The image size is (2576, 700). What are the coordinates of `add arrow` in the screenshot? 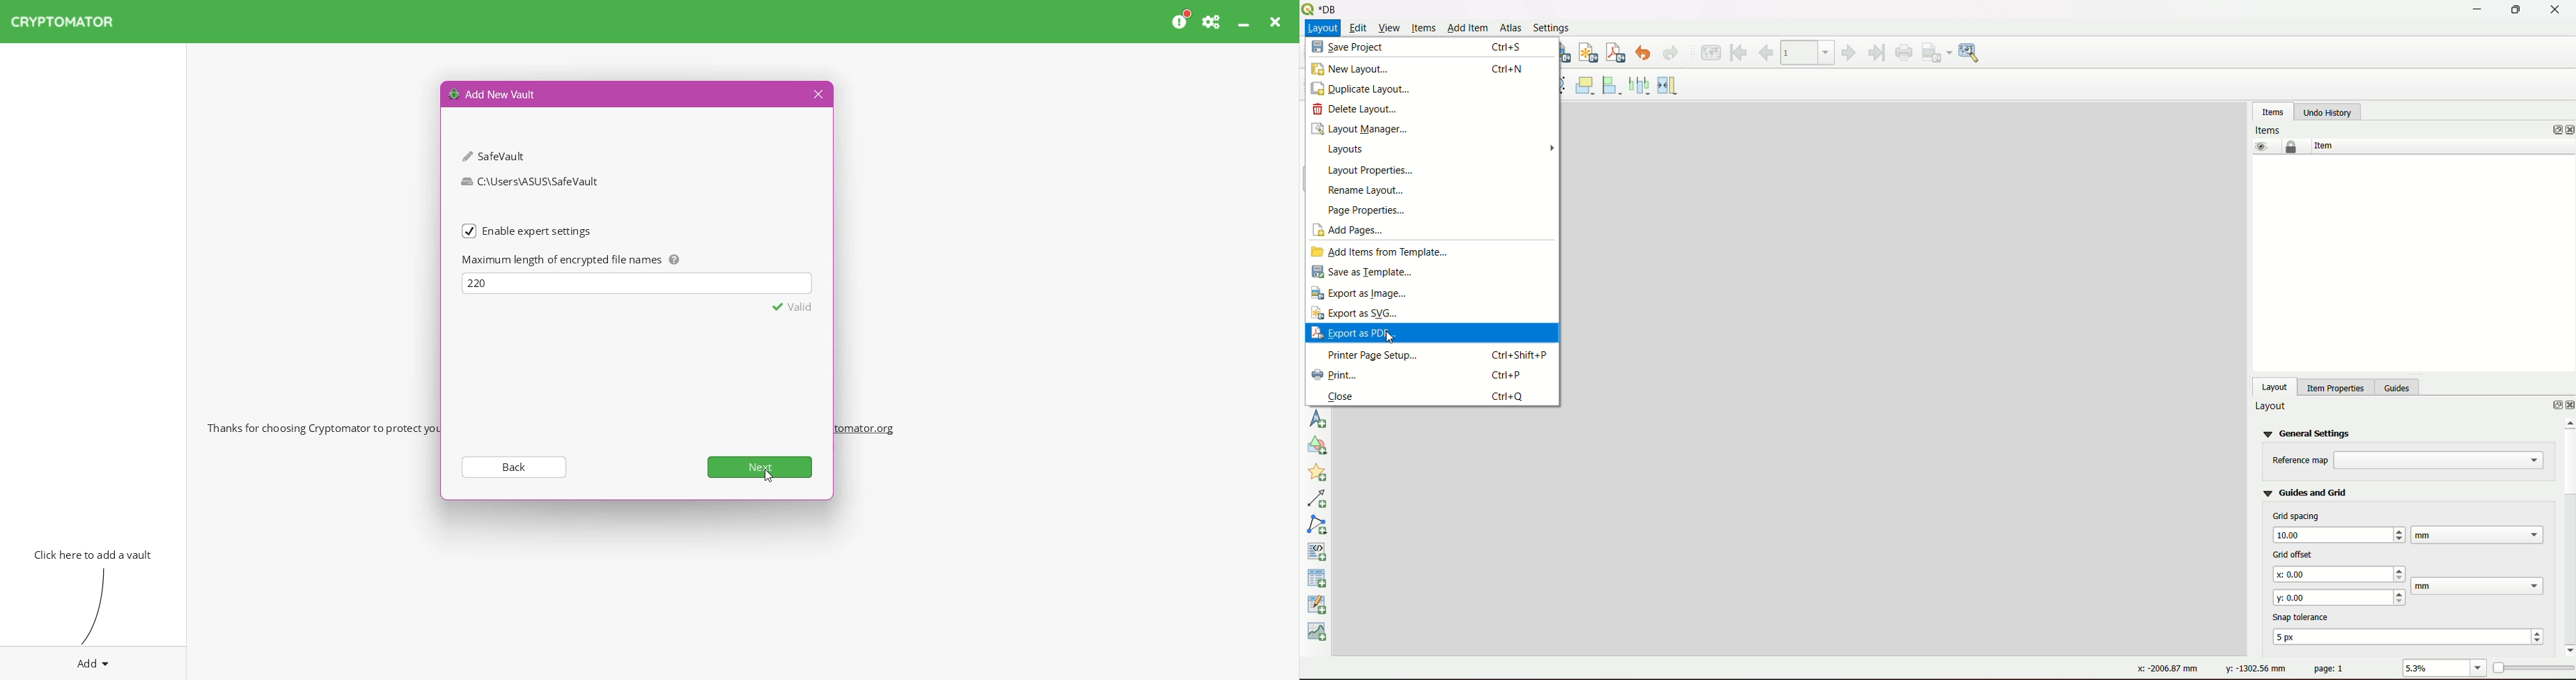 It's located at (1319, 500).